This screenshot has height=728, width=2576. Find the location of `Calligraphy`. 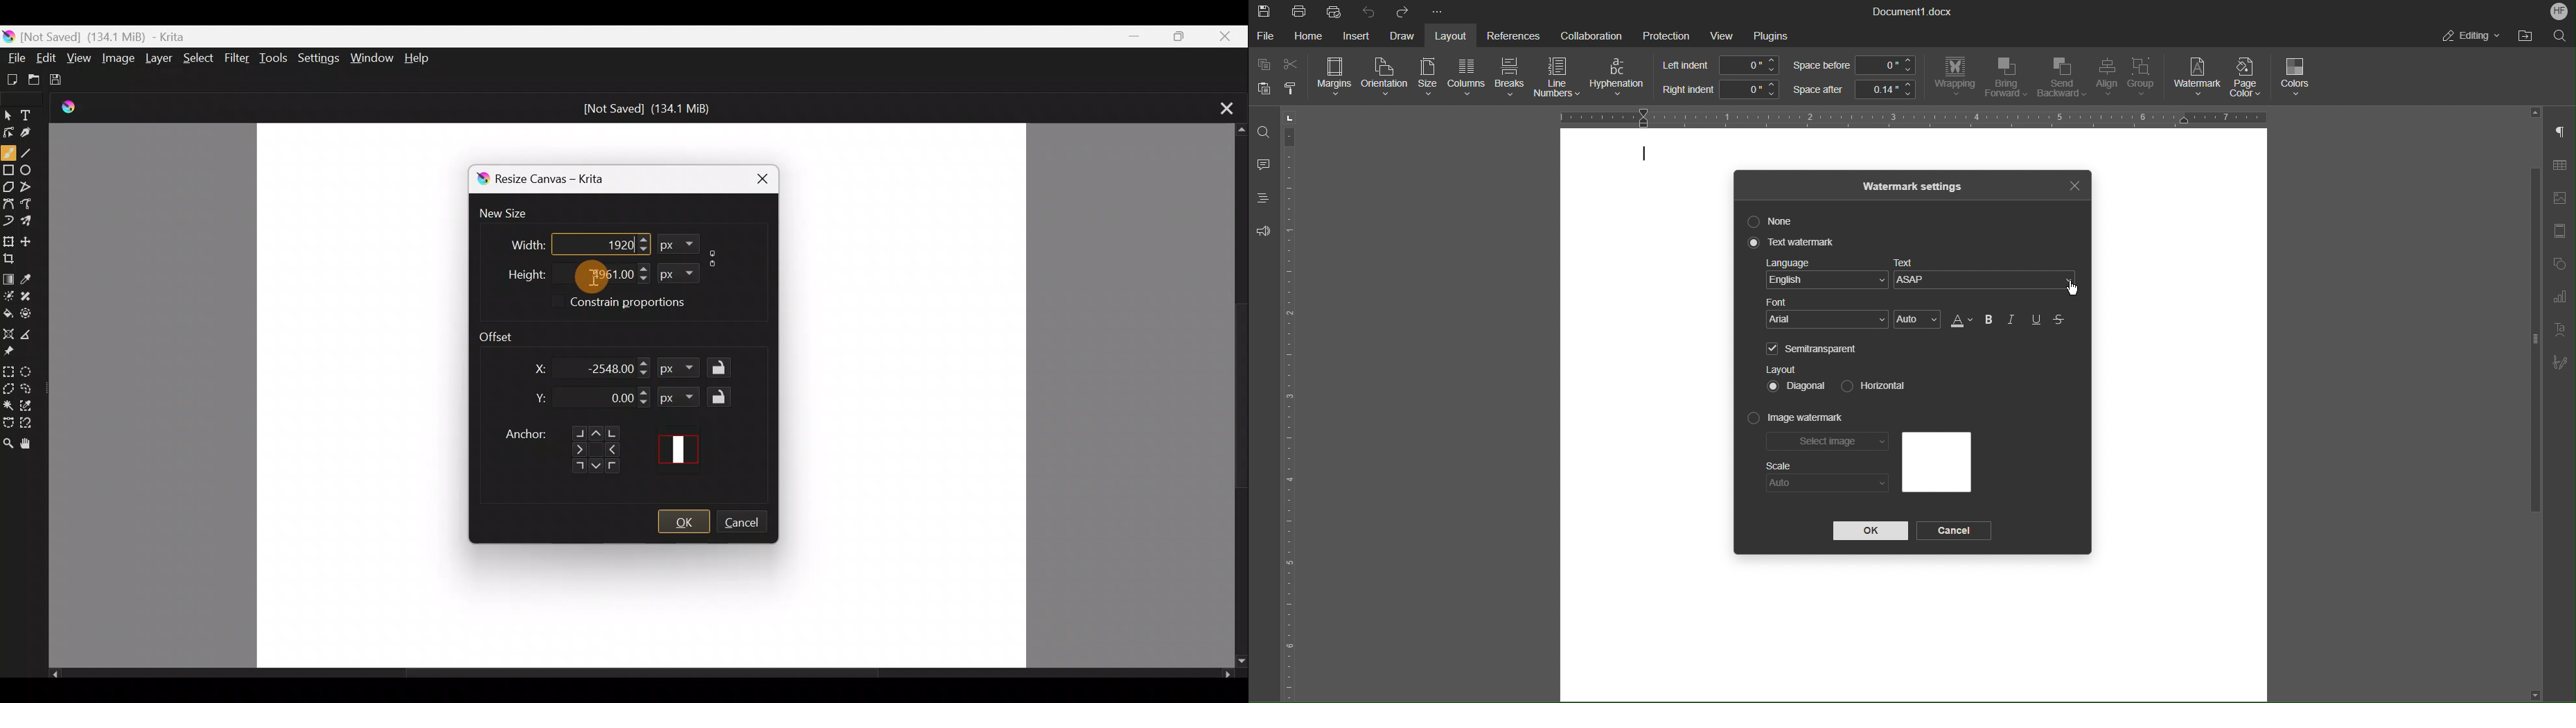

Calligraphy is located at coordinates (34, 134).